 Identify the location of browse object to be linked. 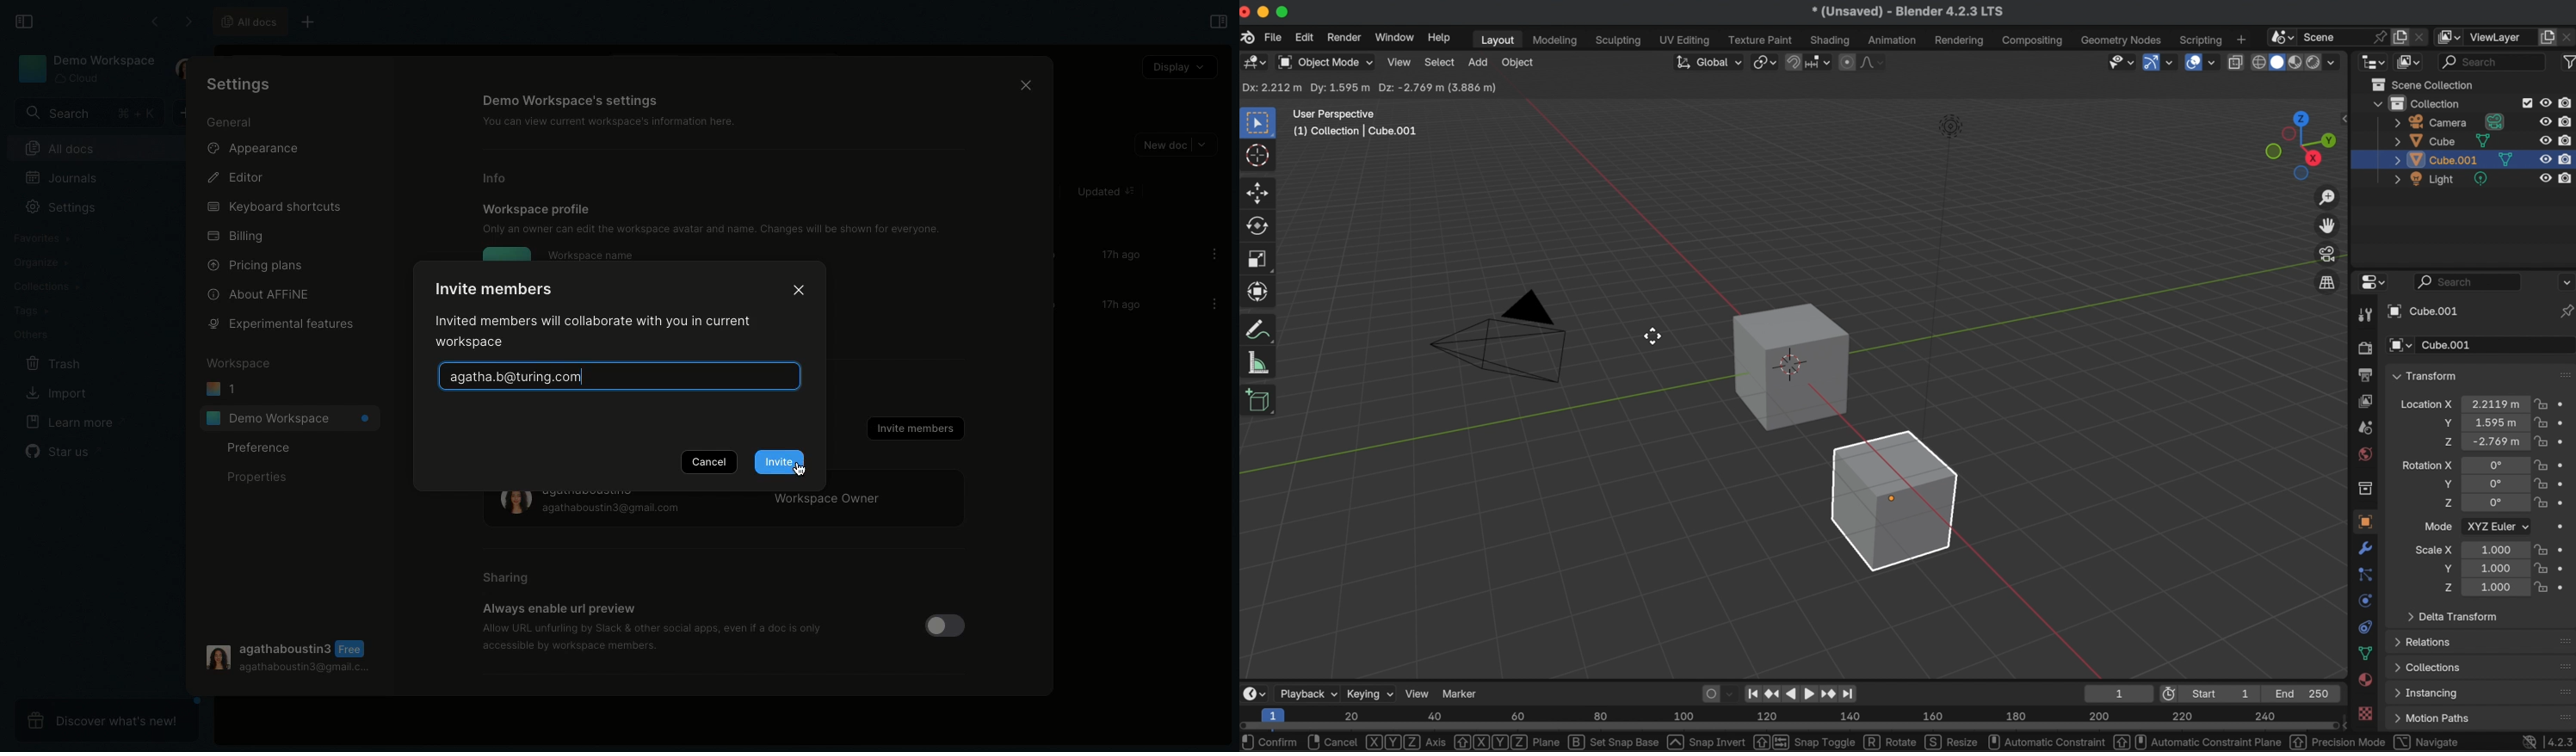
(2401, 346).